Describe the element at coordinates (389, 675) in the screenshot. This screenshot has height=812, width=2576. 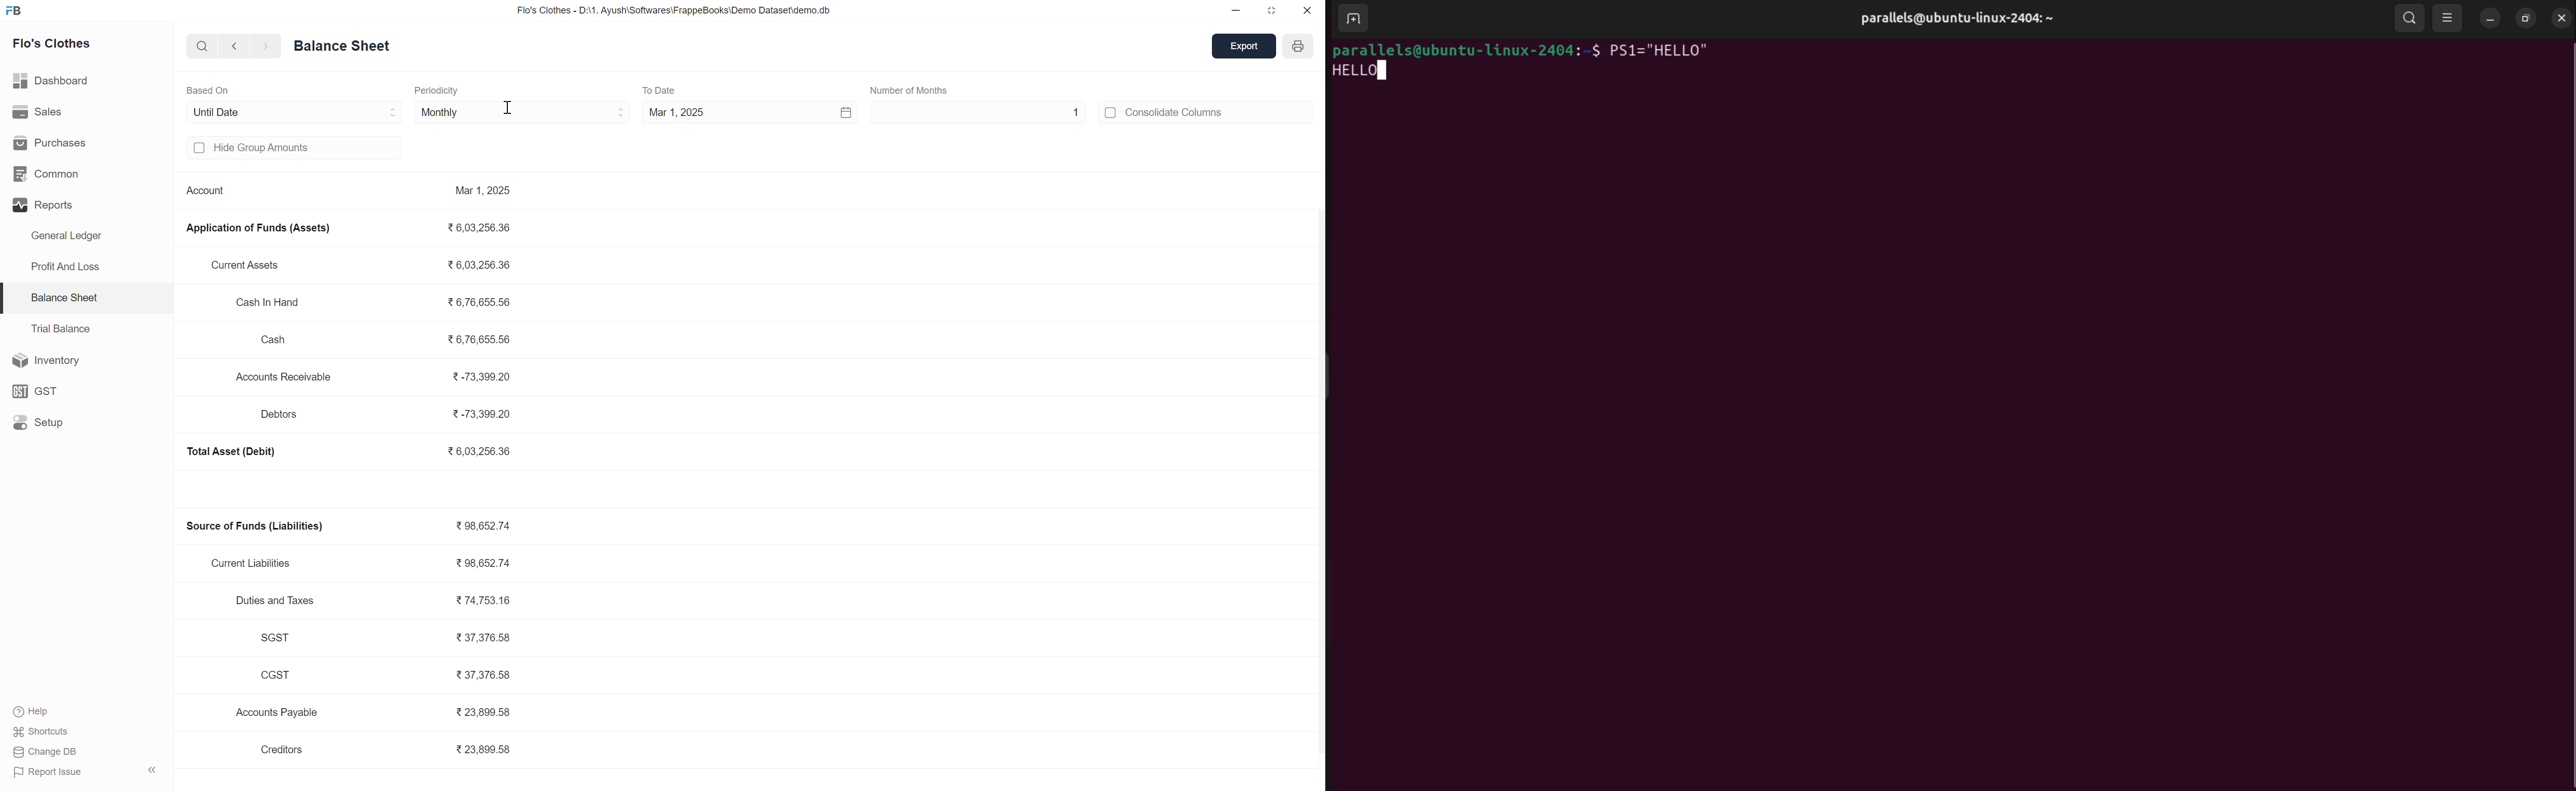
I see `CGST % 37,376.58` at that location.